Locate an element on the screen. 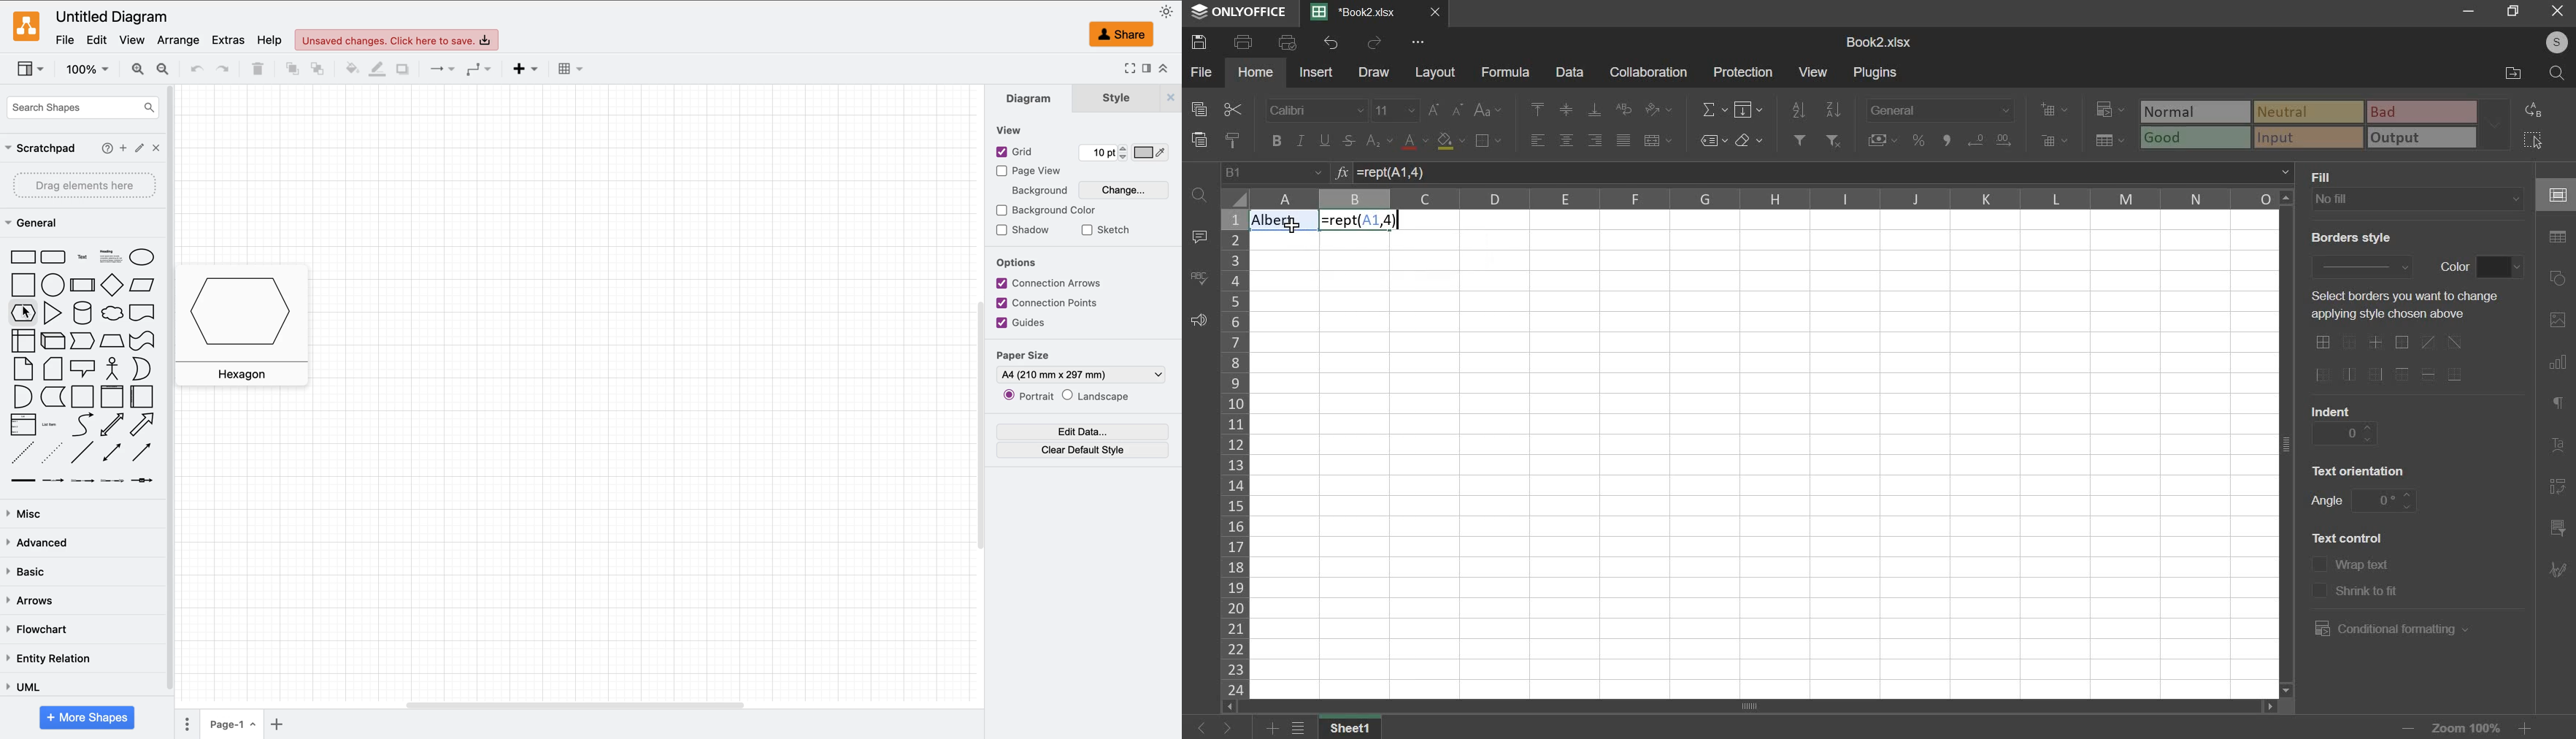 This screenshot has width=2576, height=756. fill color is located at coordinates (345, 69).